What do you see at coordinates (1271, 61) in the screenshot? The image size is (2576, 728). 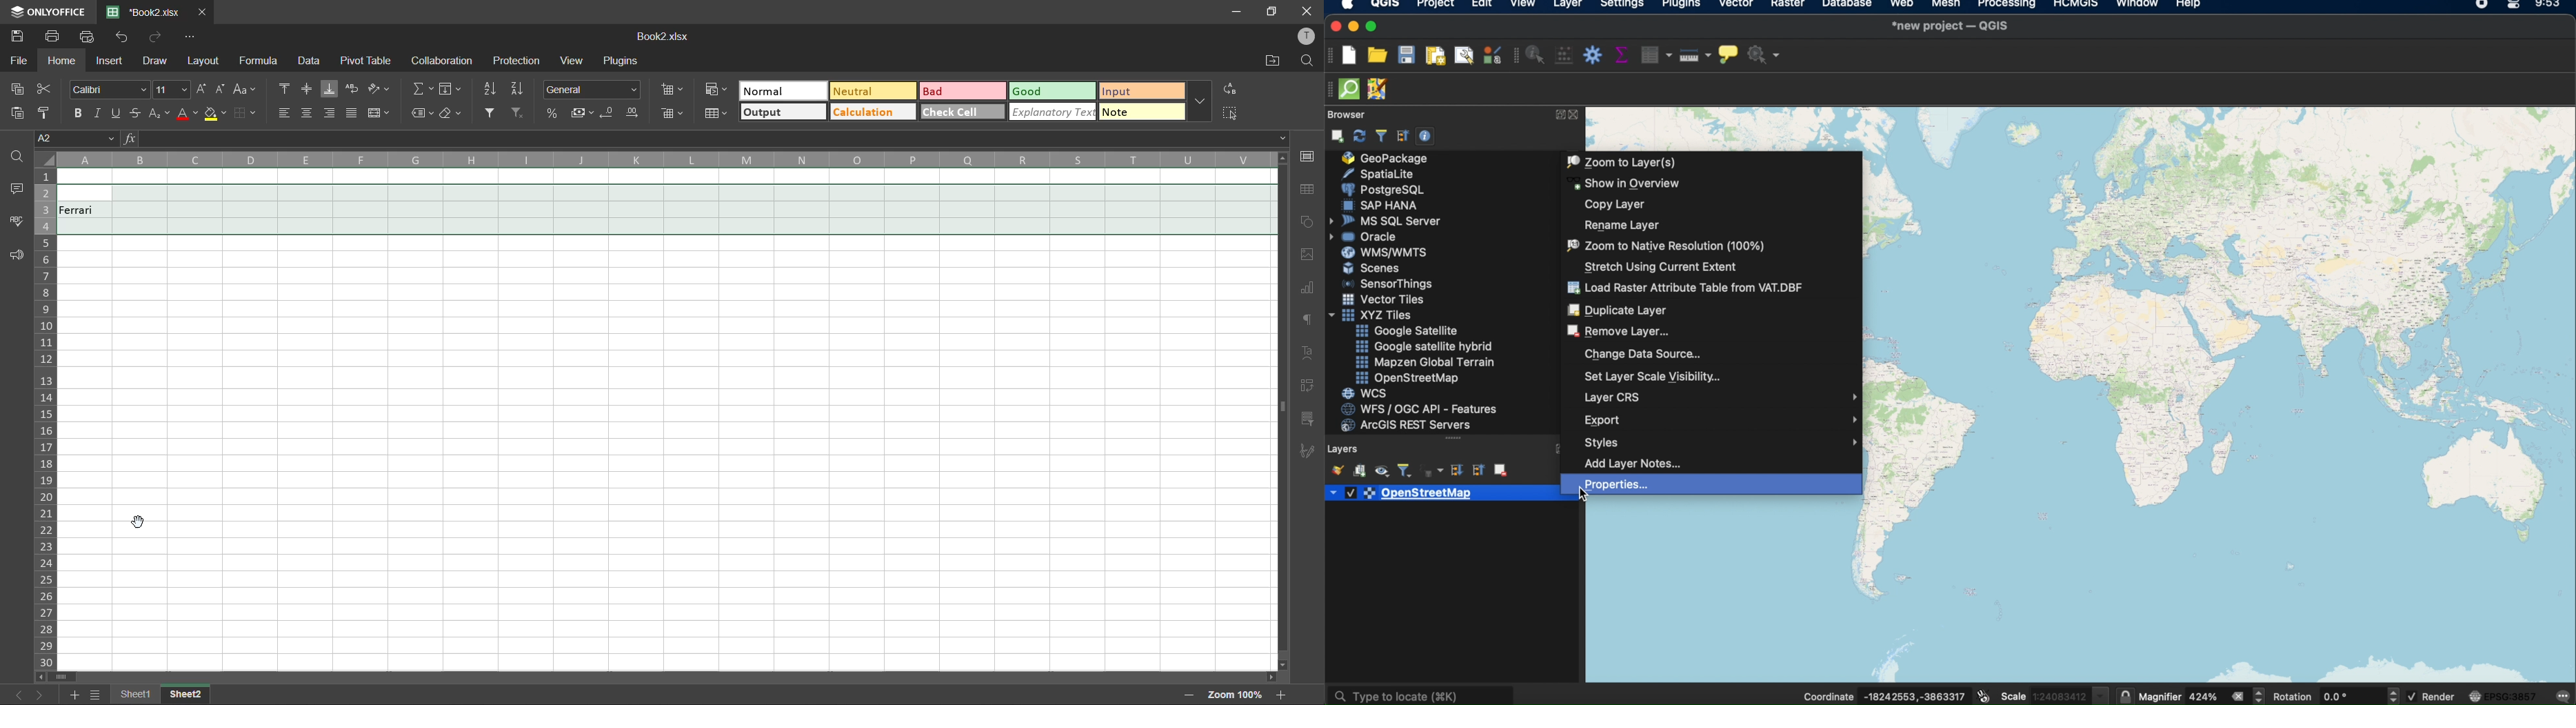 I see `open location` at bounding box center [1271, 61].